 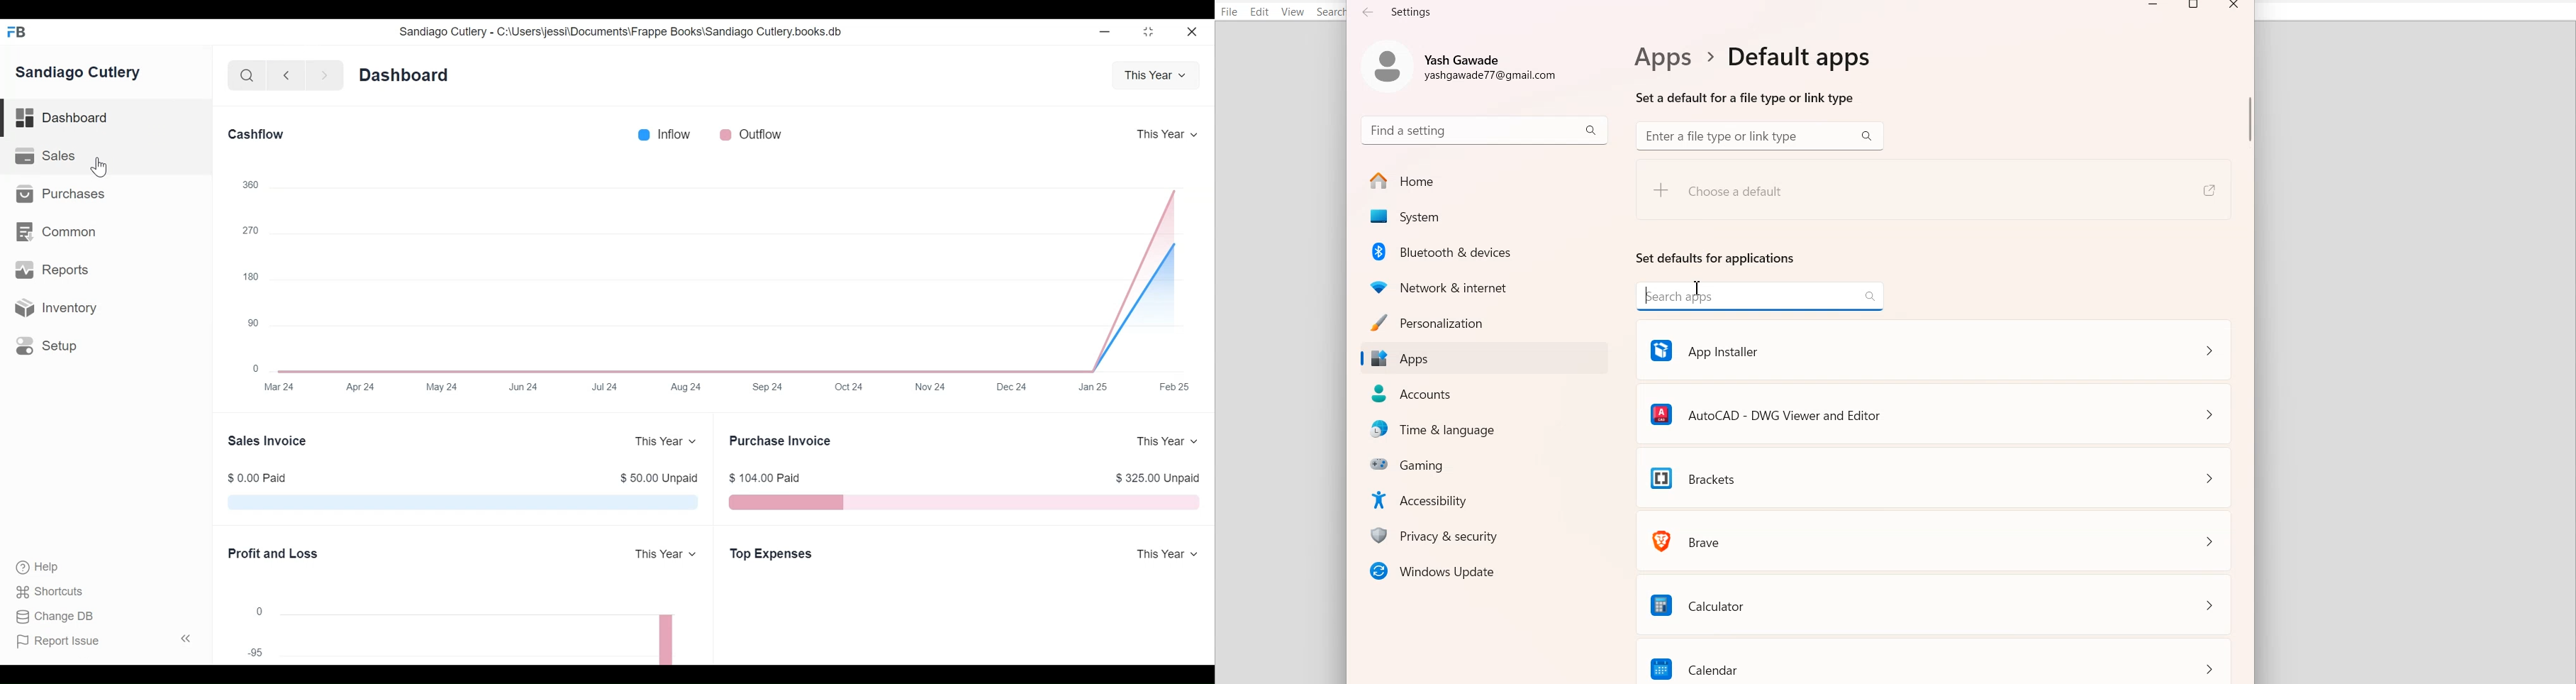 What do you see at coordinates (2153, 7) in the screenshot?
I see `Minimize` at bounding box center [2153, 7].